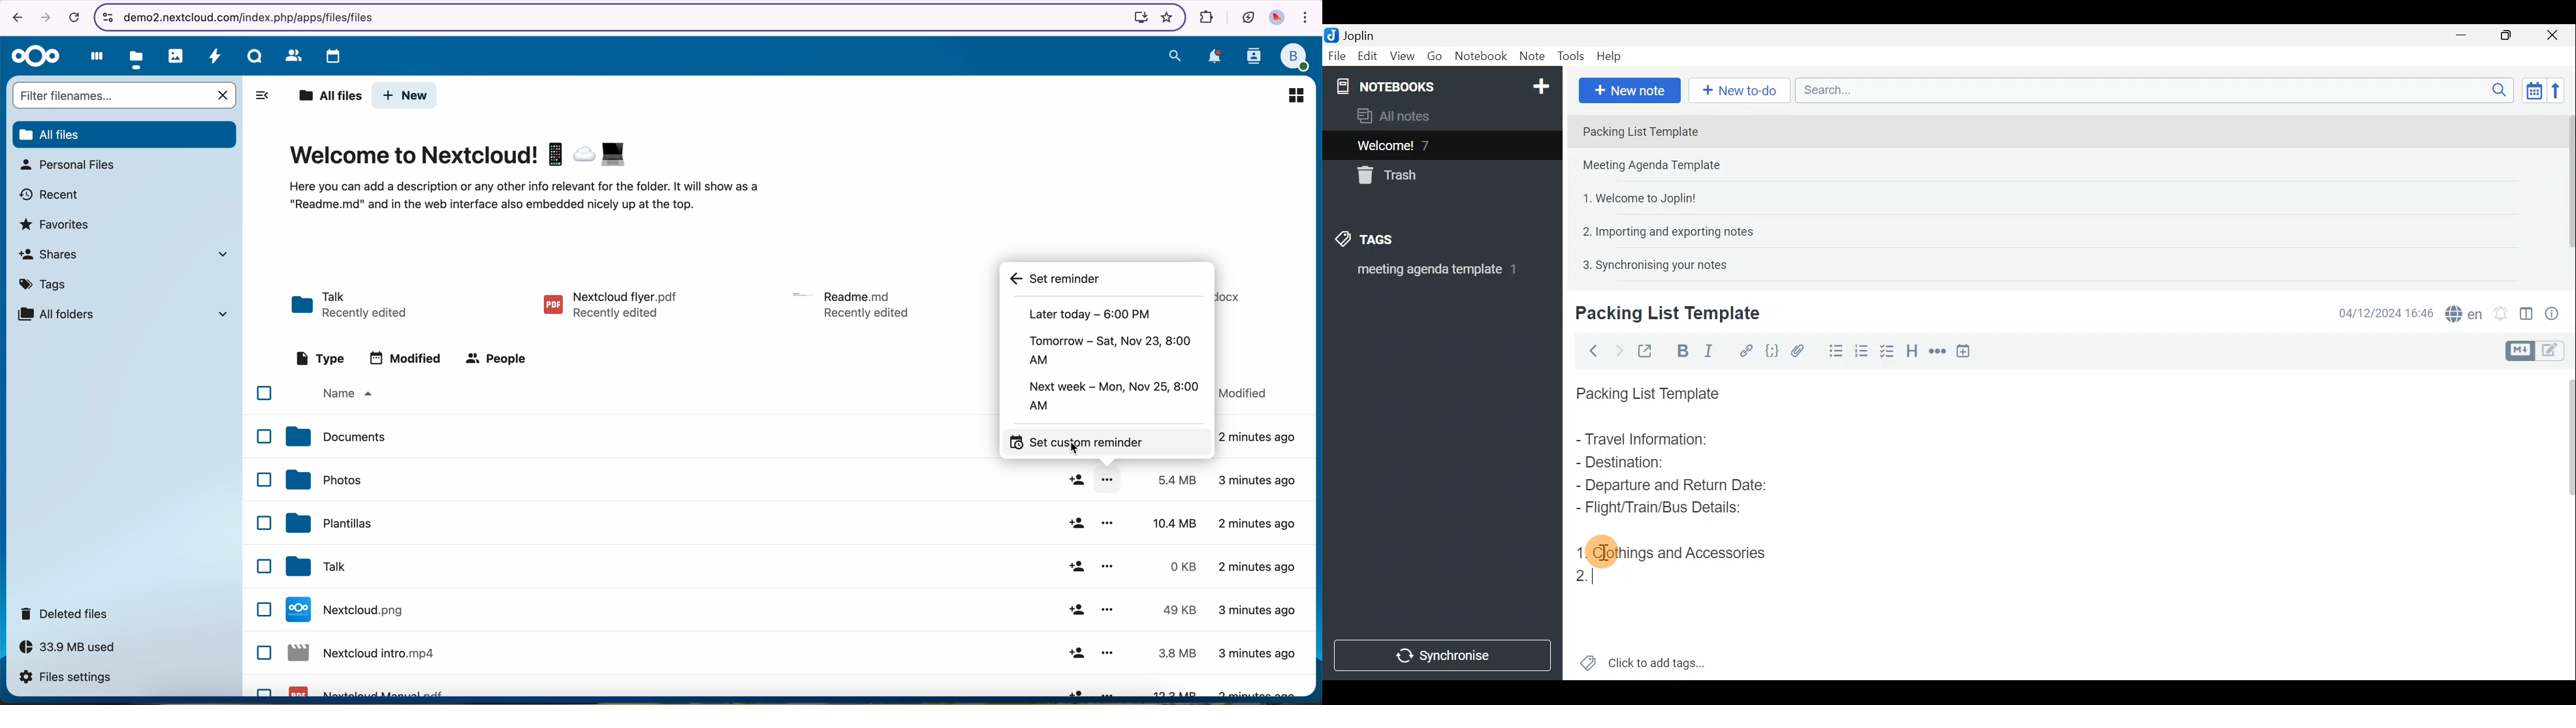 This screenshot has height=728, width=2576. What do you see at coordinates (2564, 523) in the screenshot?
I see `Scroll bar` at bounding box center [2564, 523].